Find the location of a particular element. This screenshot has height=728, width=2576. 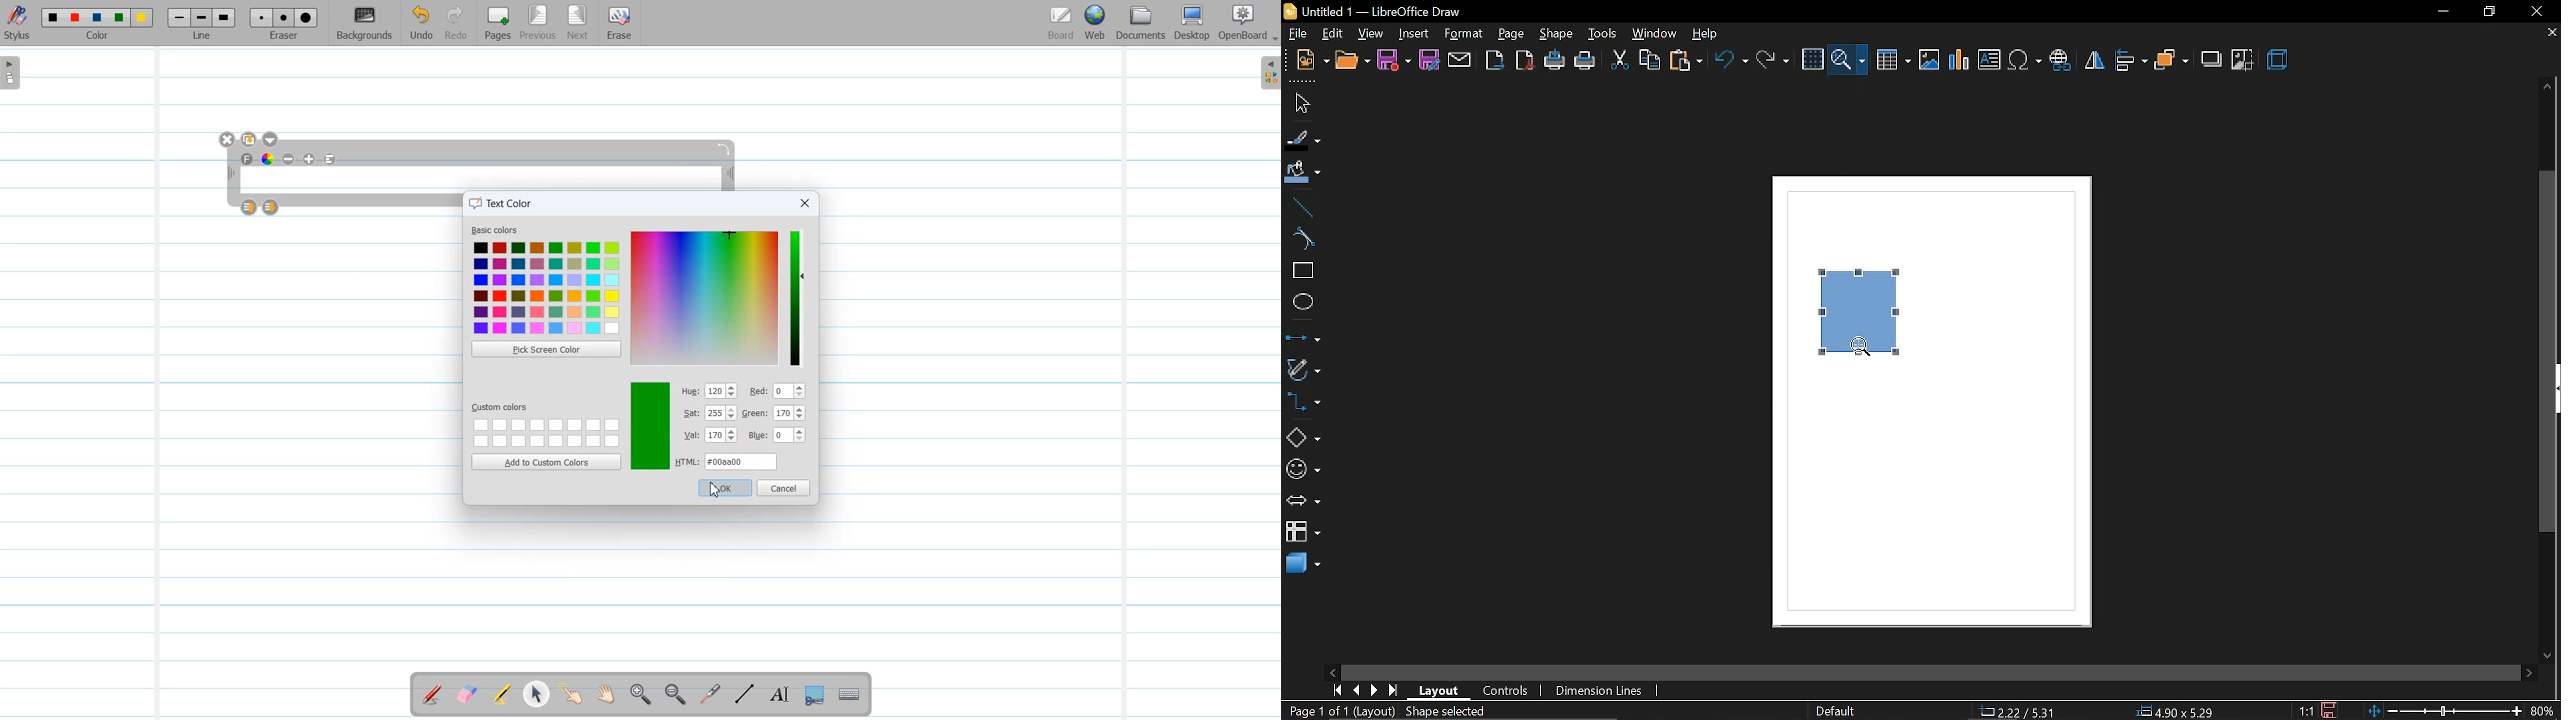

current page is located at coordinates (1339, 711).